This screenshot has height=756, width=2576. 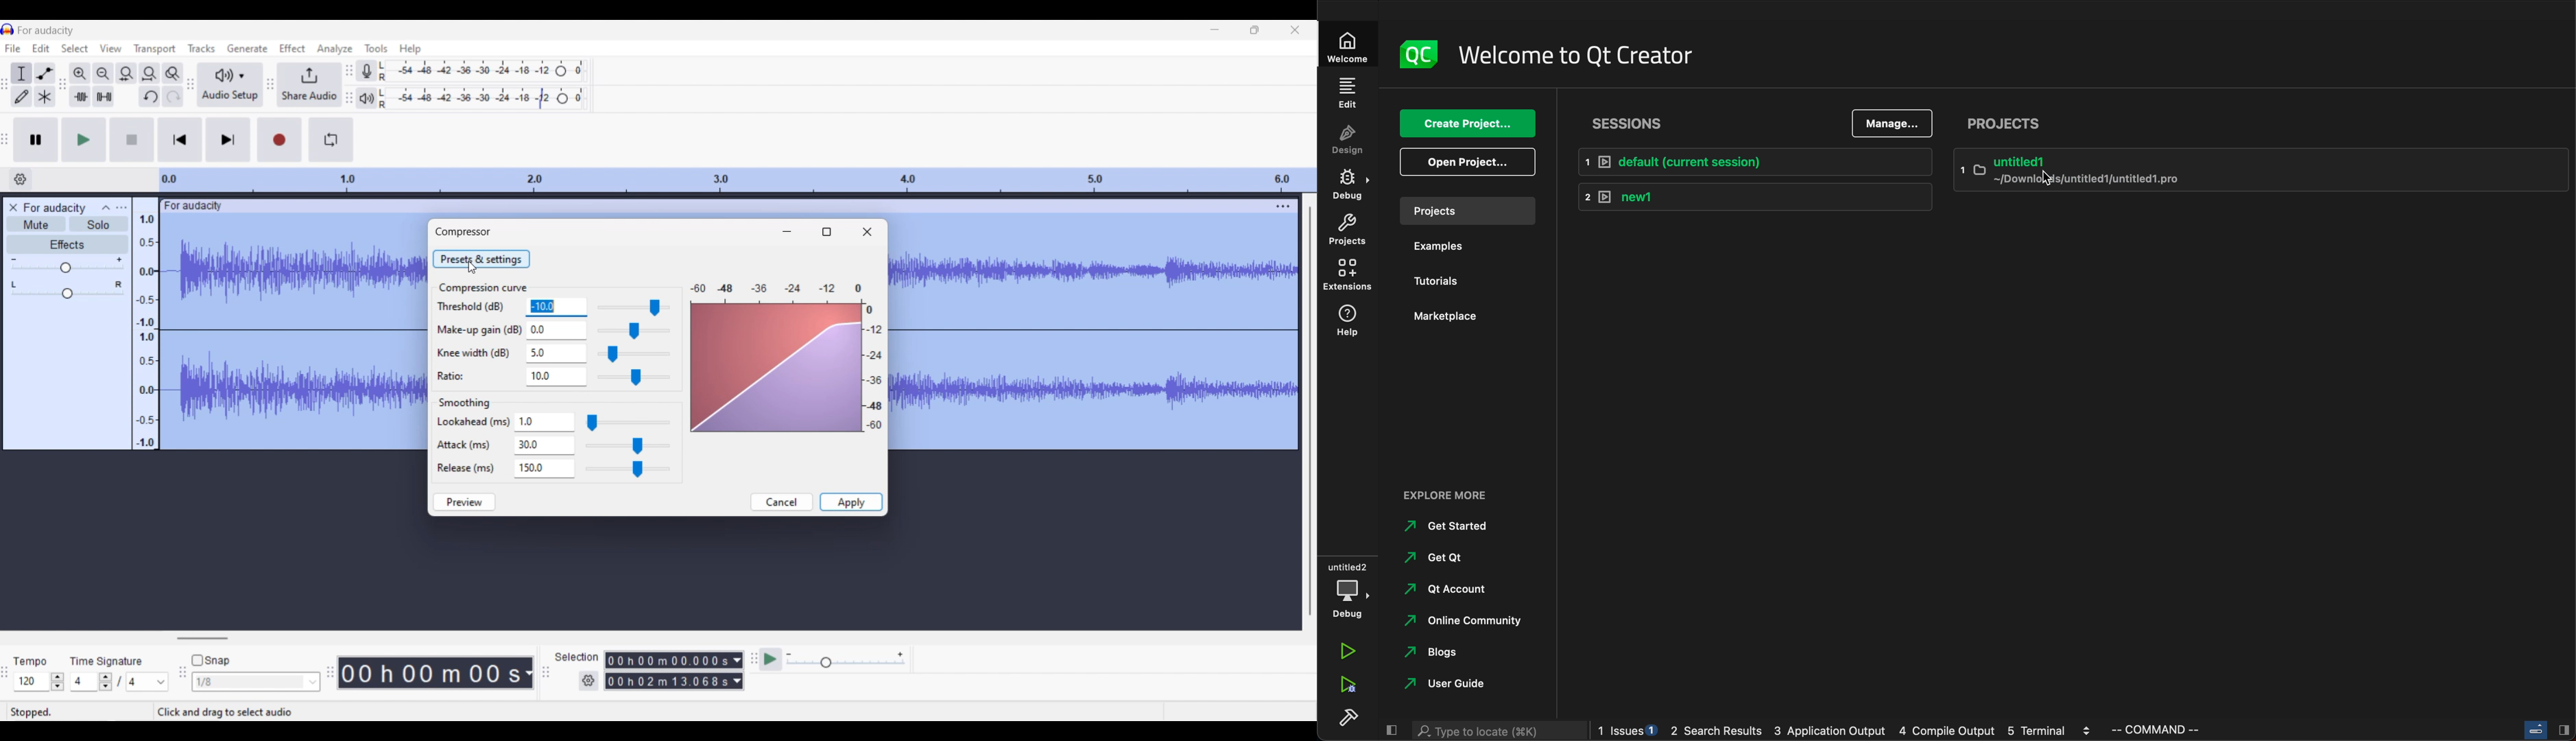 What do you see at coordinates (1296, 30) in the screenshot?
I see `Close interface` at bounding box center [1296, 30].